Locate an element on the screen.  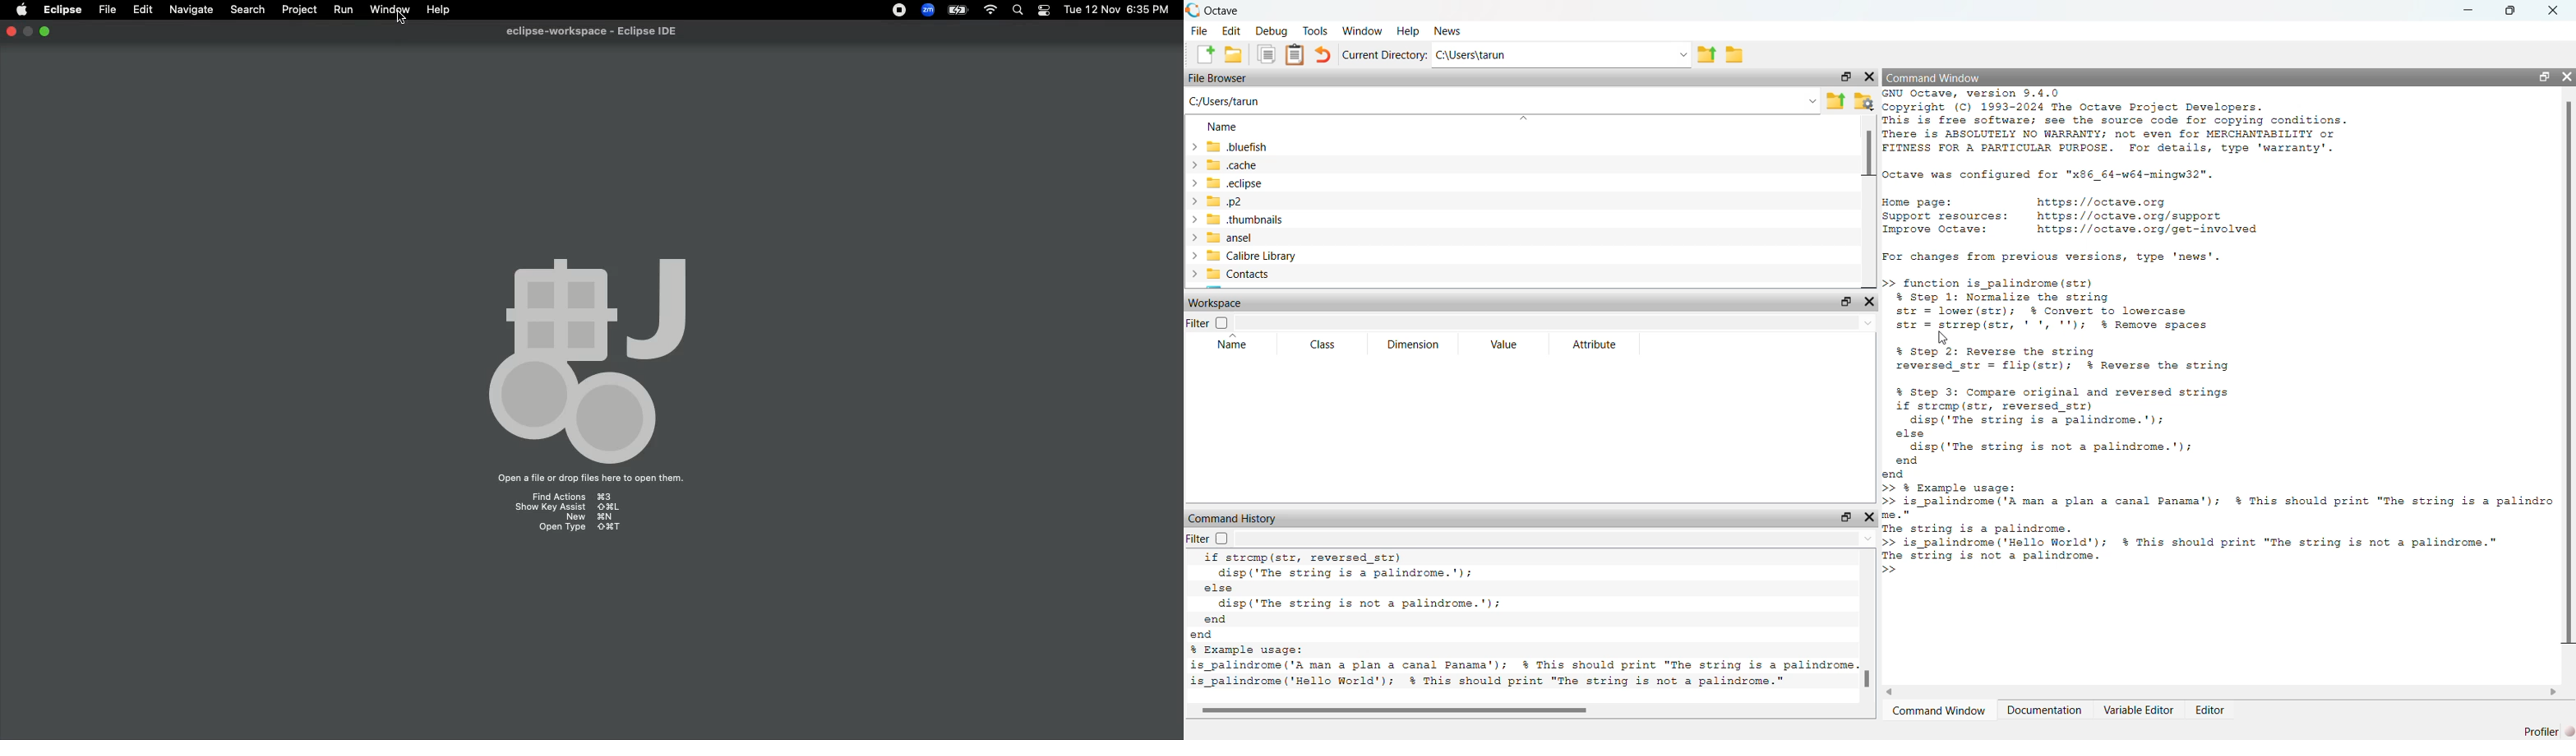
Apple logo is located at coordinates (21, 9).